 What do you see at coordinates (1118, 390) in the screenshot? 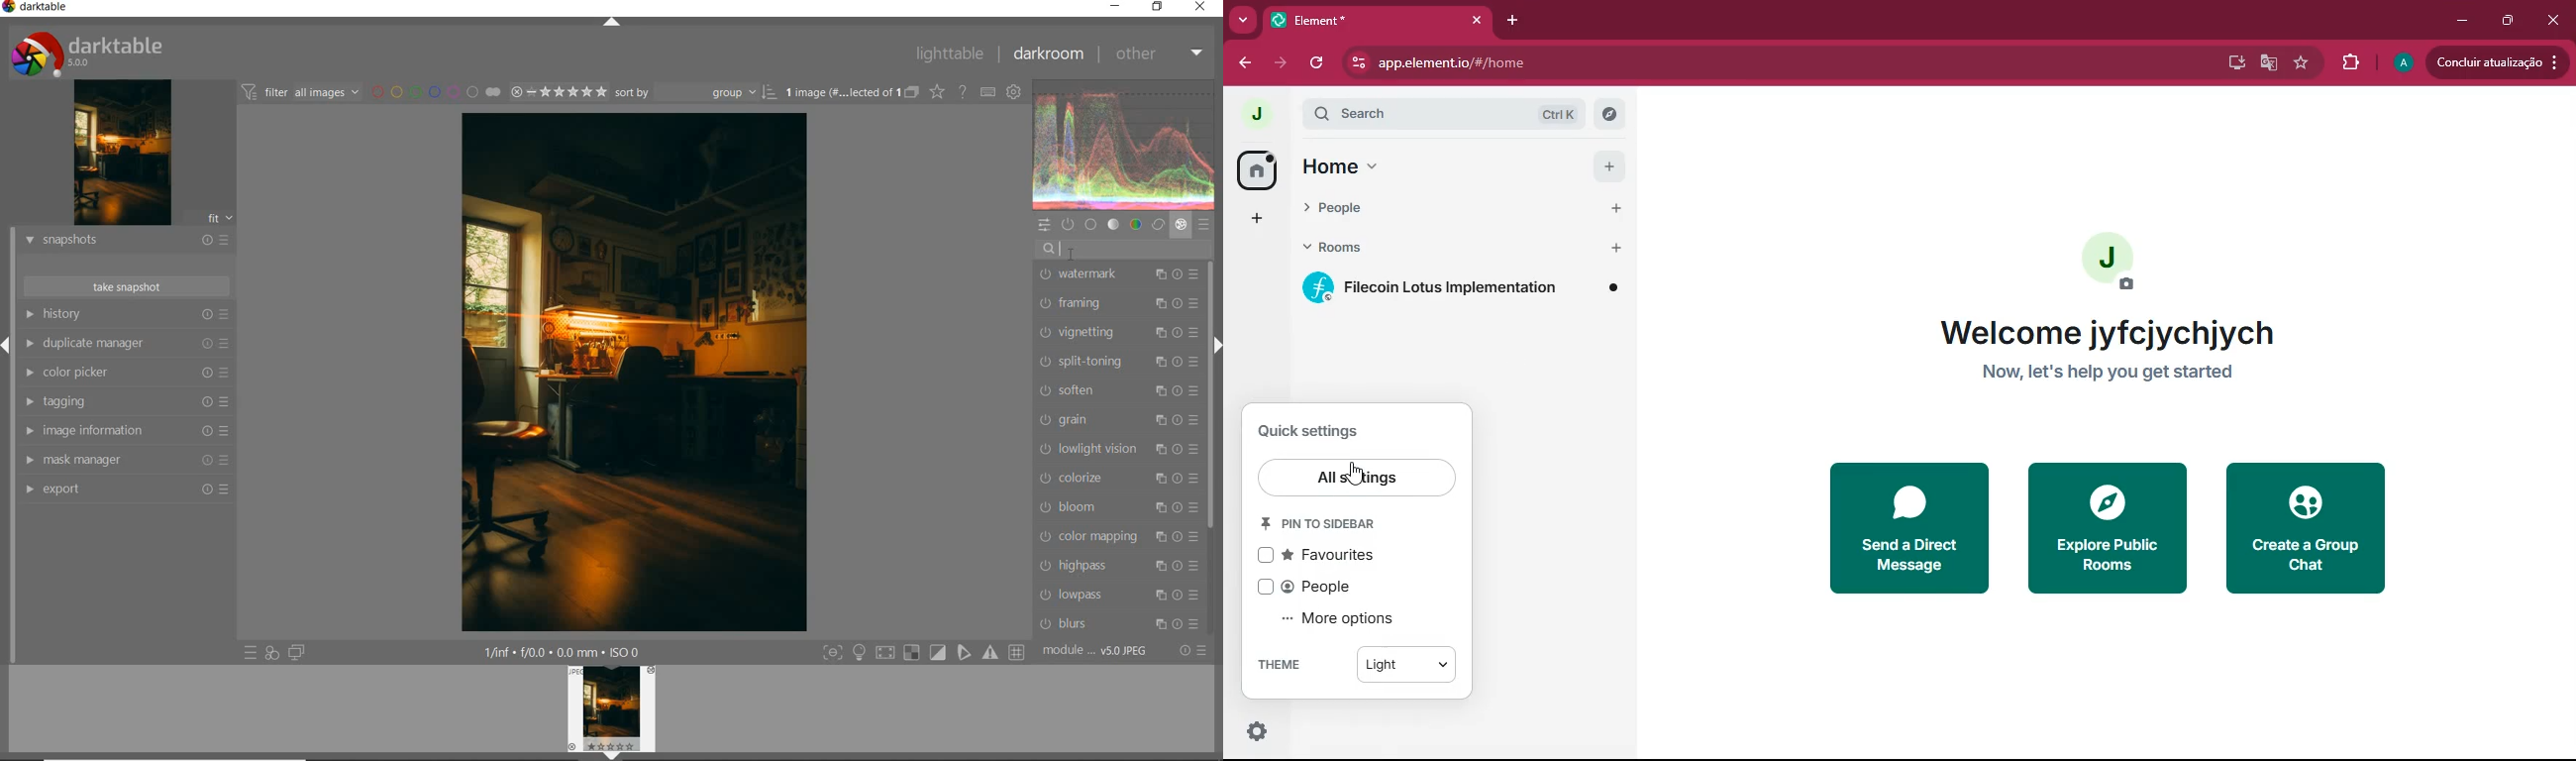
I see `soften` at bounding box center [1118, 390].